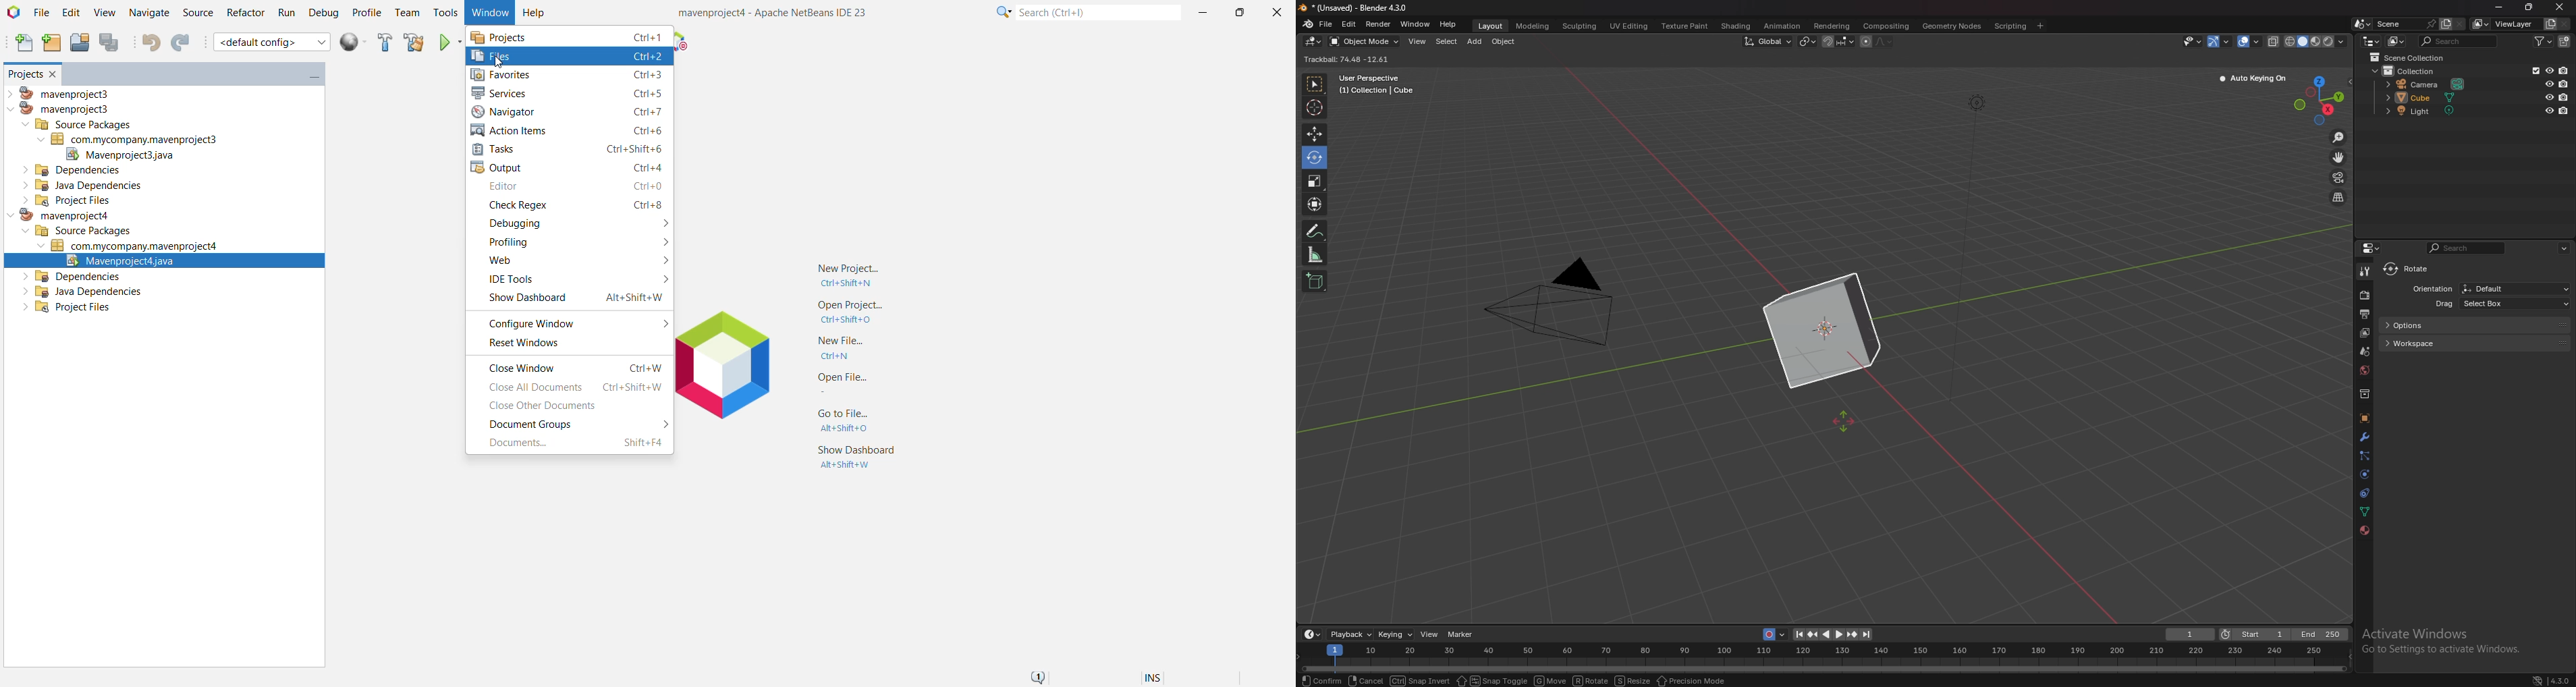 This screenshot has height=700, width=2576. Describe the element at coordinates (1352, 634) in the screenshot. I see `playback` at that location.